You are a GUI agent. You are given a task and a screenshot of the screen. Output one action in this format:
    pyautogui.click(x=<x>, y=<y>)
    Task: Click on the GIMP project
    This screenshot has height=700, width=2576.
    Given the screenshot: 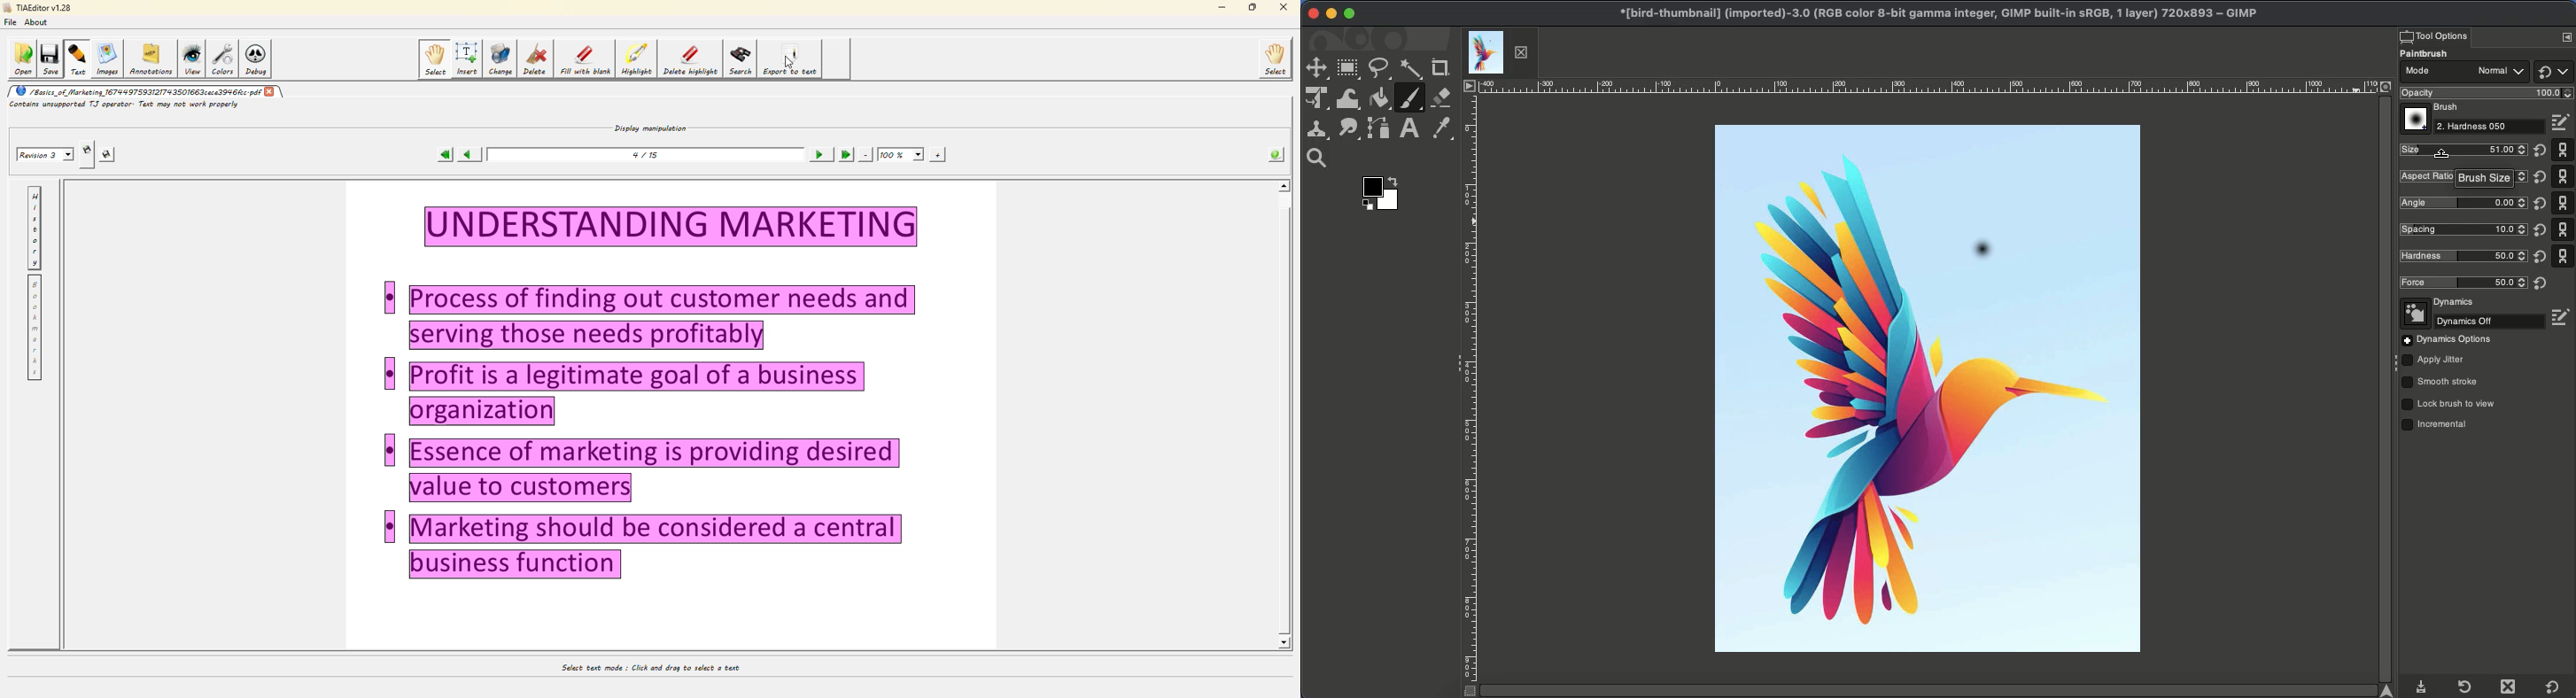 What is the action you would take?
    pyautogui.click(x=1937, y=13)
    